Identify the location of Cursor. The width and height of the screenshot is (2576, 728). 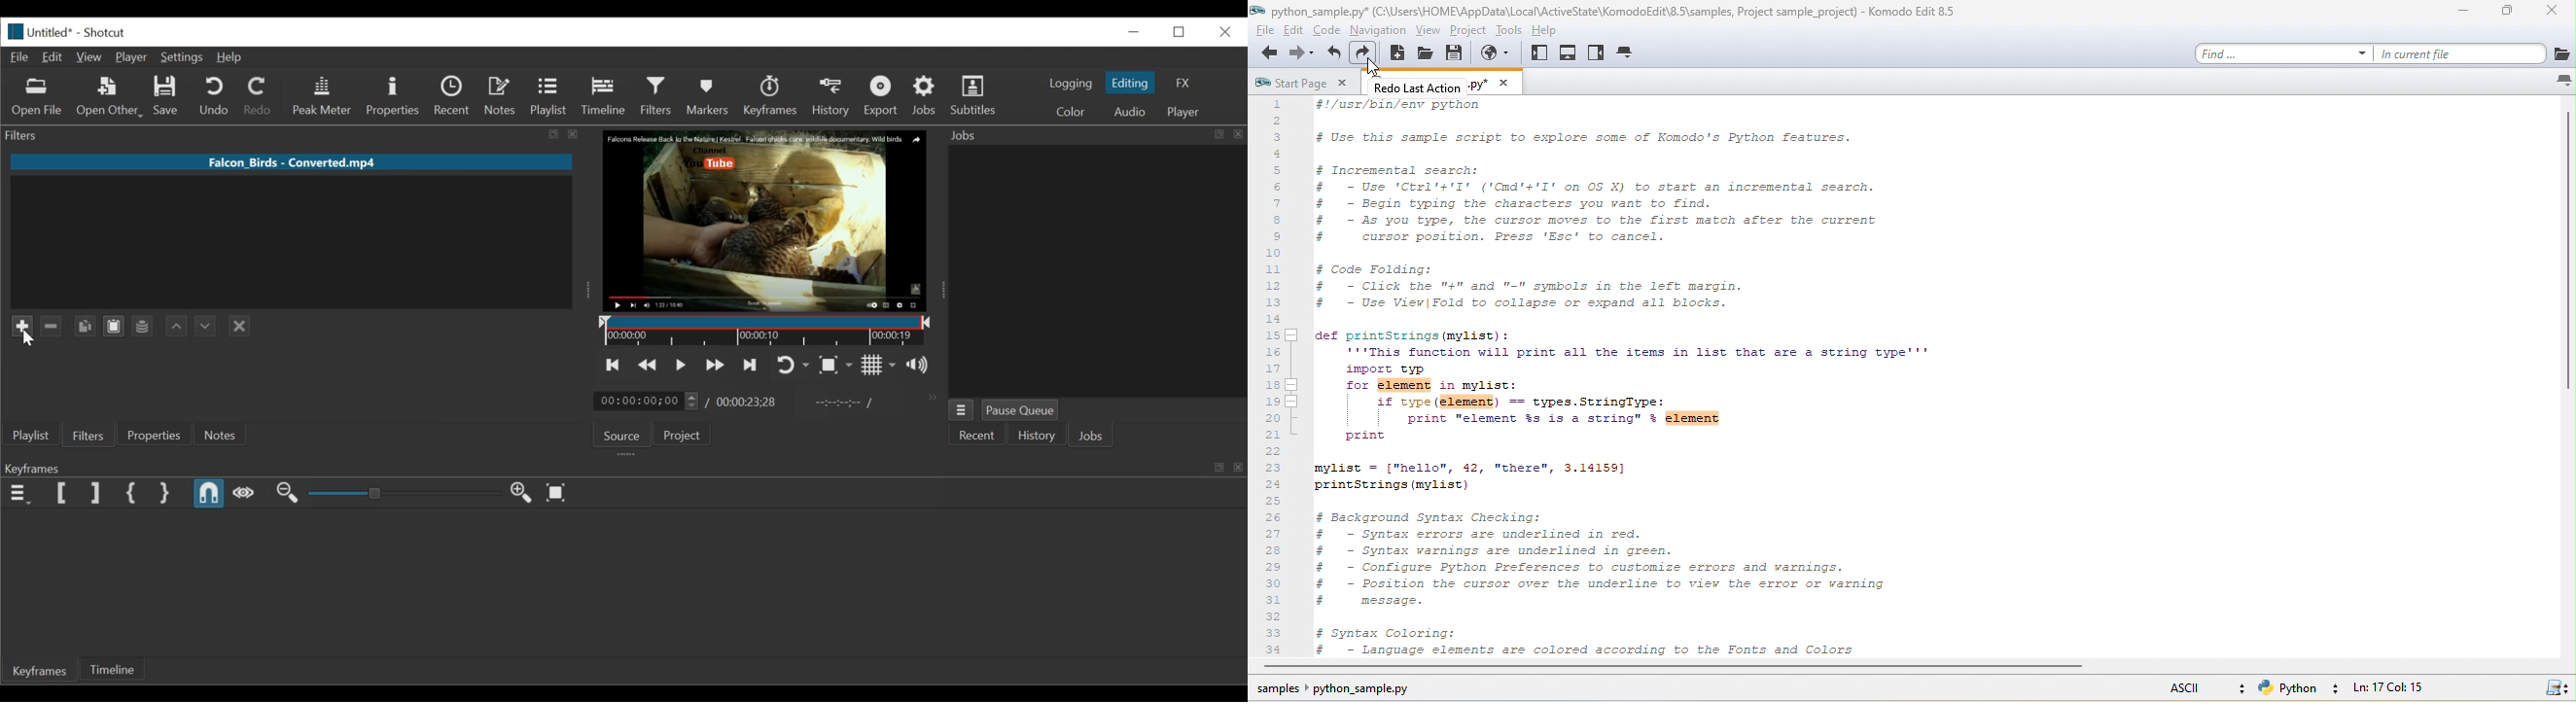
(658, 109).